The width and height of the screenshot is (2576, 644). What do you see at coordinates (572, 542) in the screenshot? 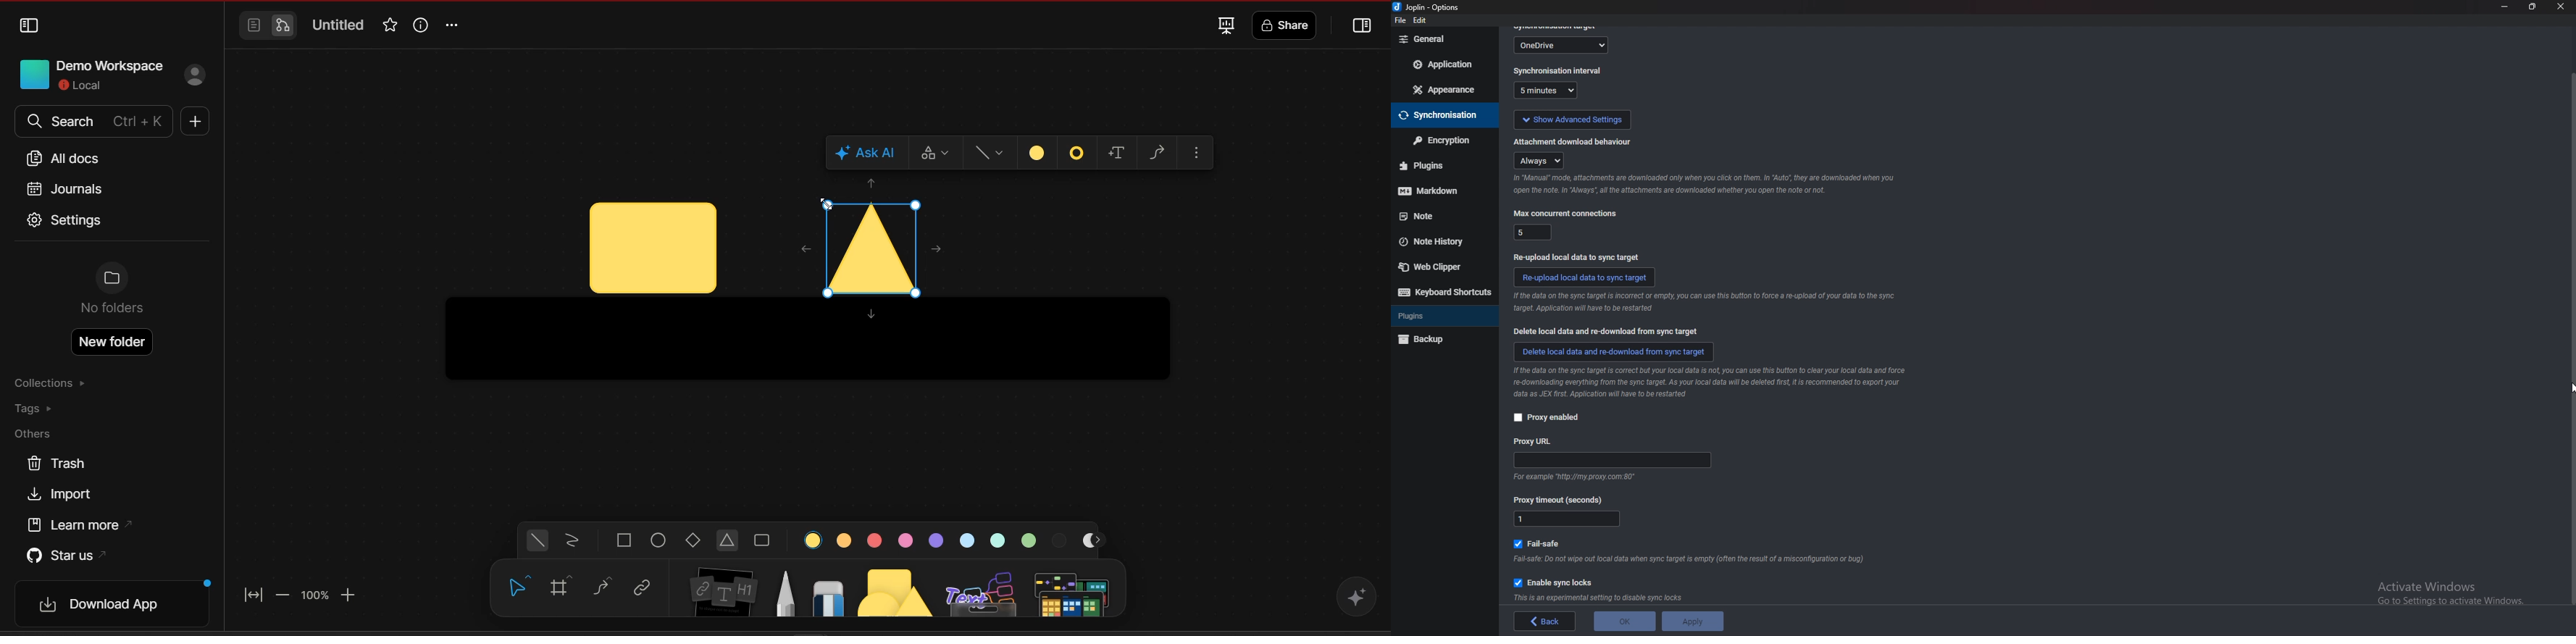
I see `scribbled` at bounding box center [572, 542].